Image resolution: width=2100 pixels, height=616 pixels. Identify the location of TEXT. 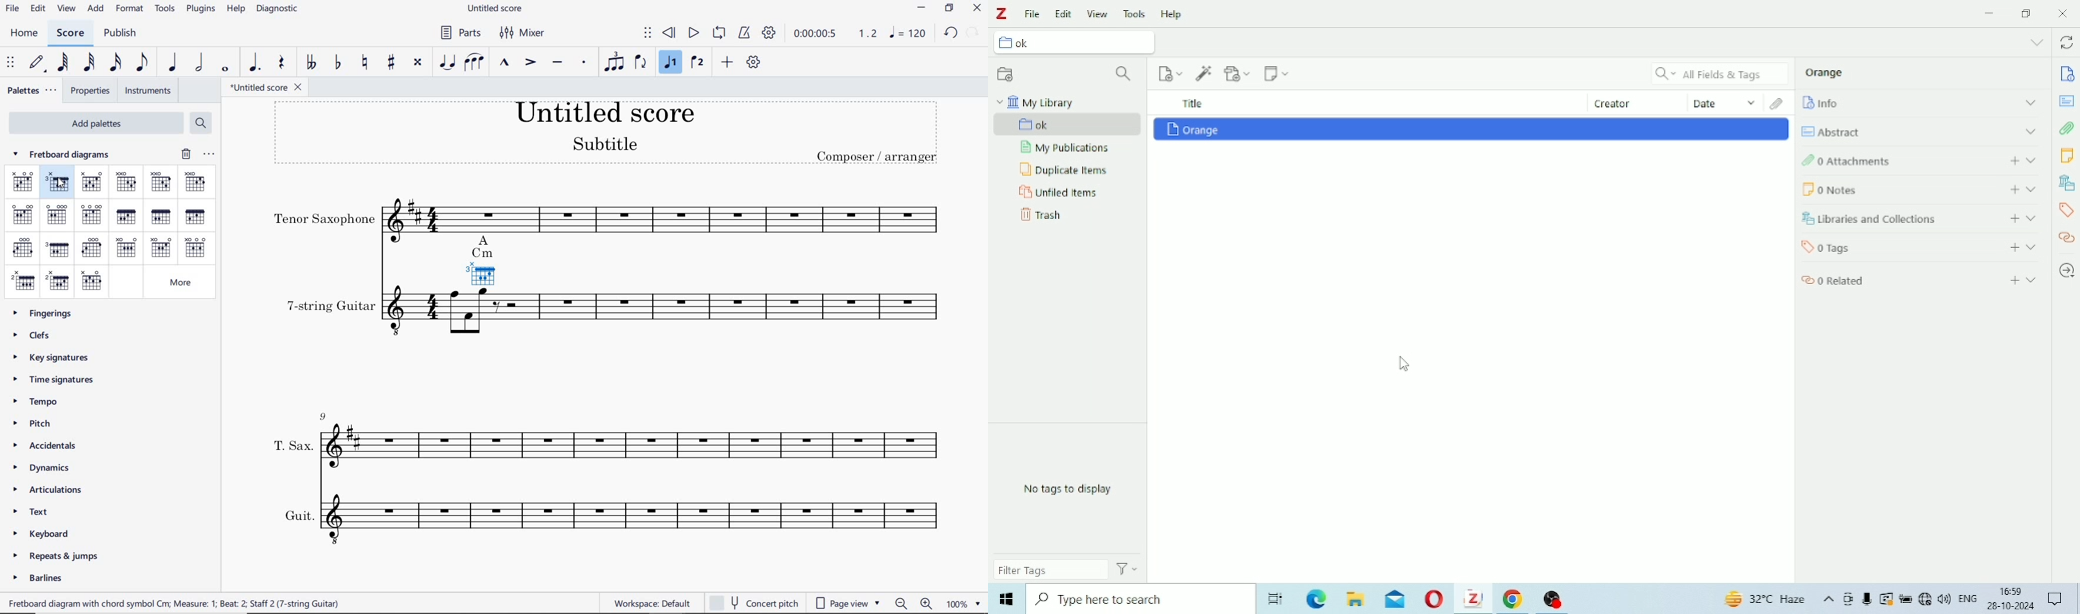
(39, 512).